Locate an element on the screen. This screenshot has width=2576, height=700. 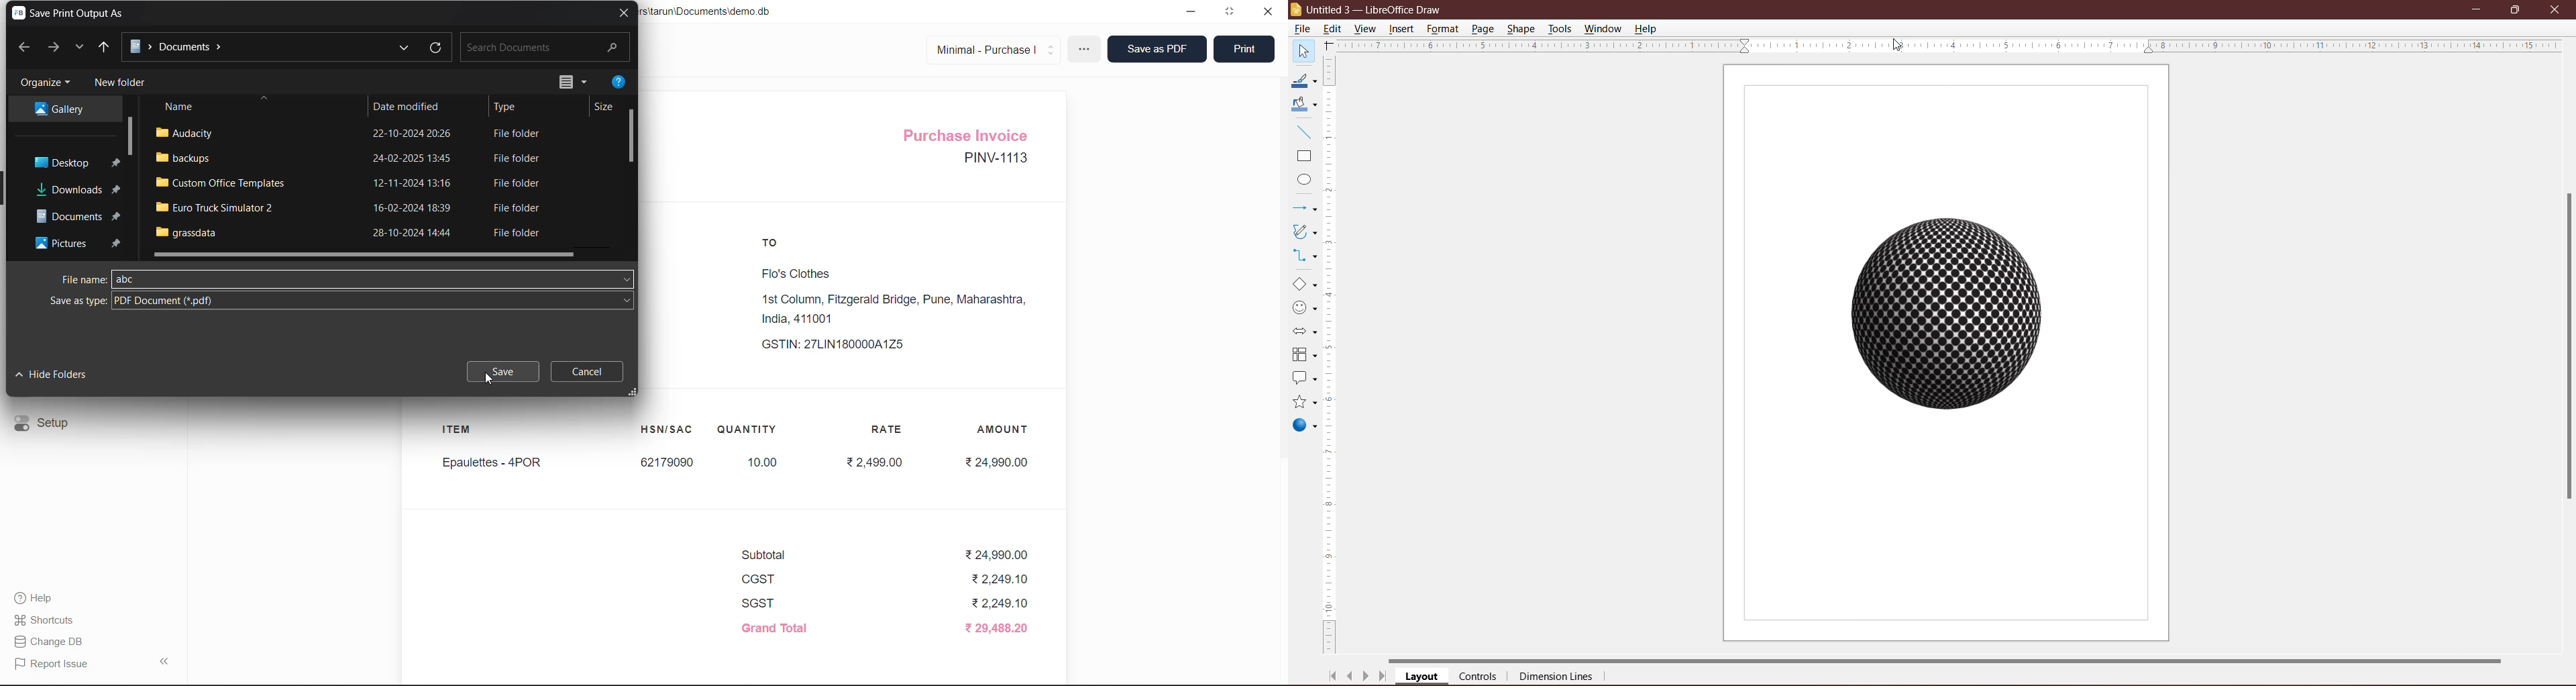
Save as type: is located at coordinates (77, 303).